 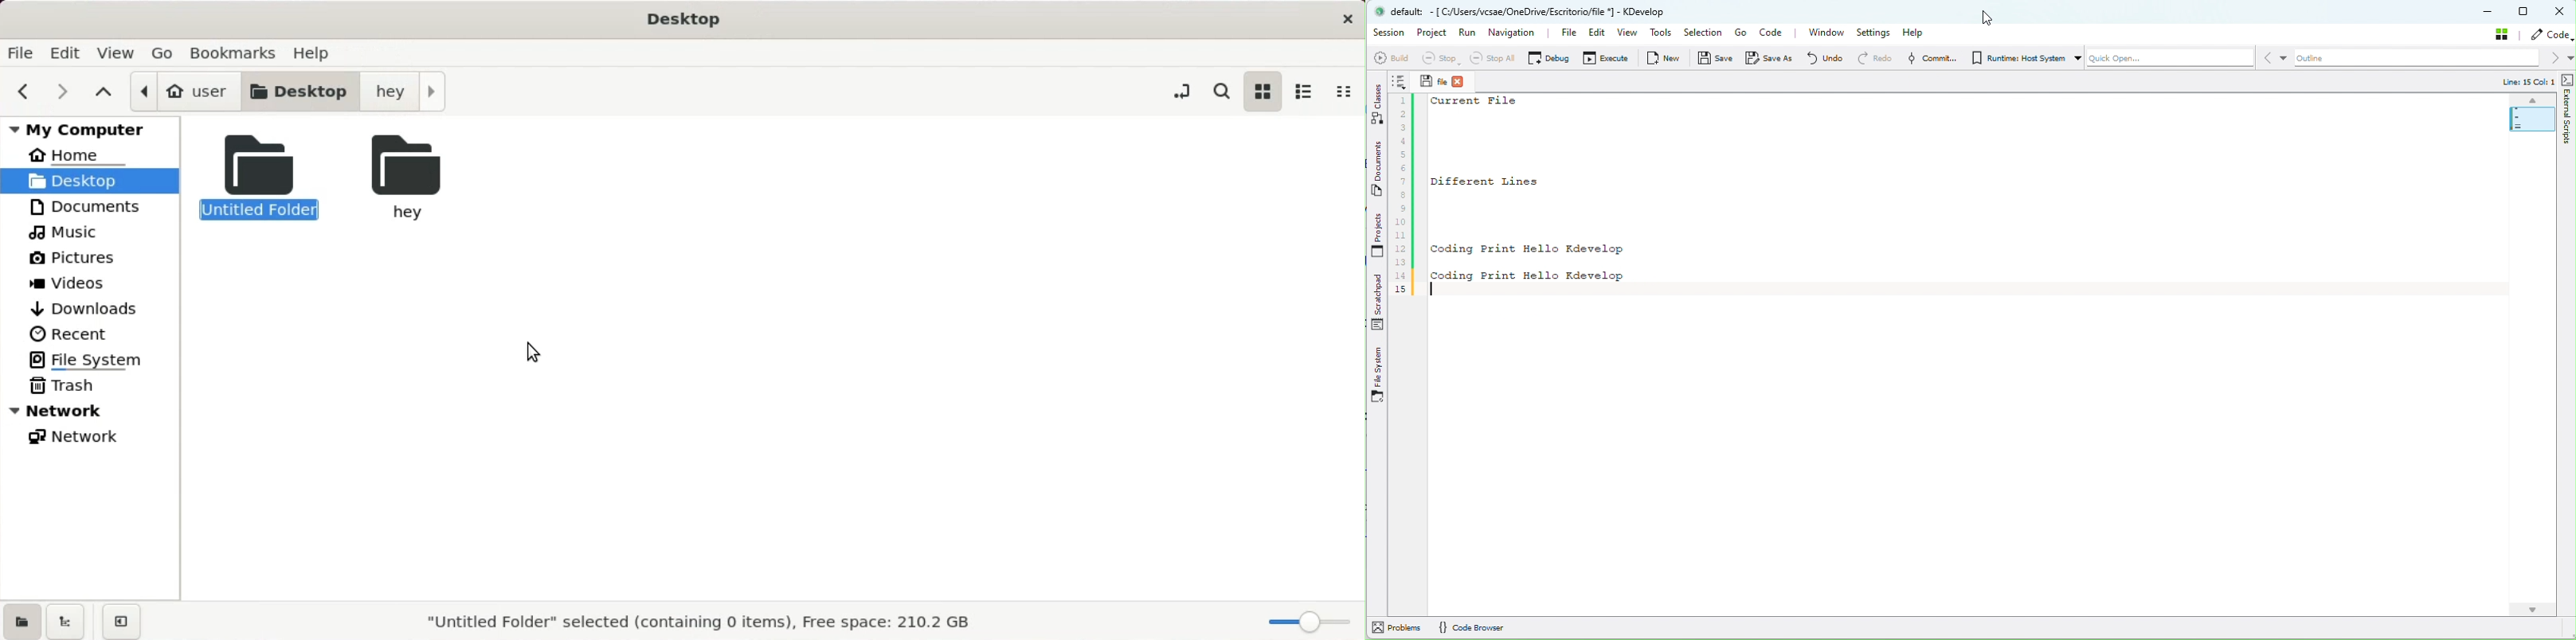 What do you see at coordinates (65, 622) in the screenshot?
I see `show treeview` at bounding box center [65, 622].